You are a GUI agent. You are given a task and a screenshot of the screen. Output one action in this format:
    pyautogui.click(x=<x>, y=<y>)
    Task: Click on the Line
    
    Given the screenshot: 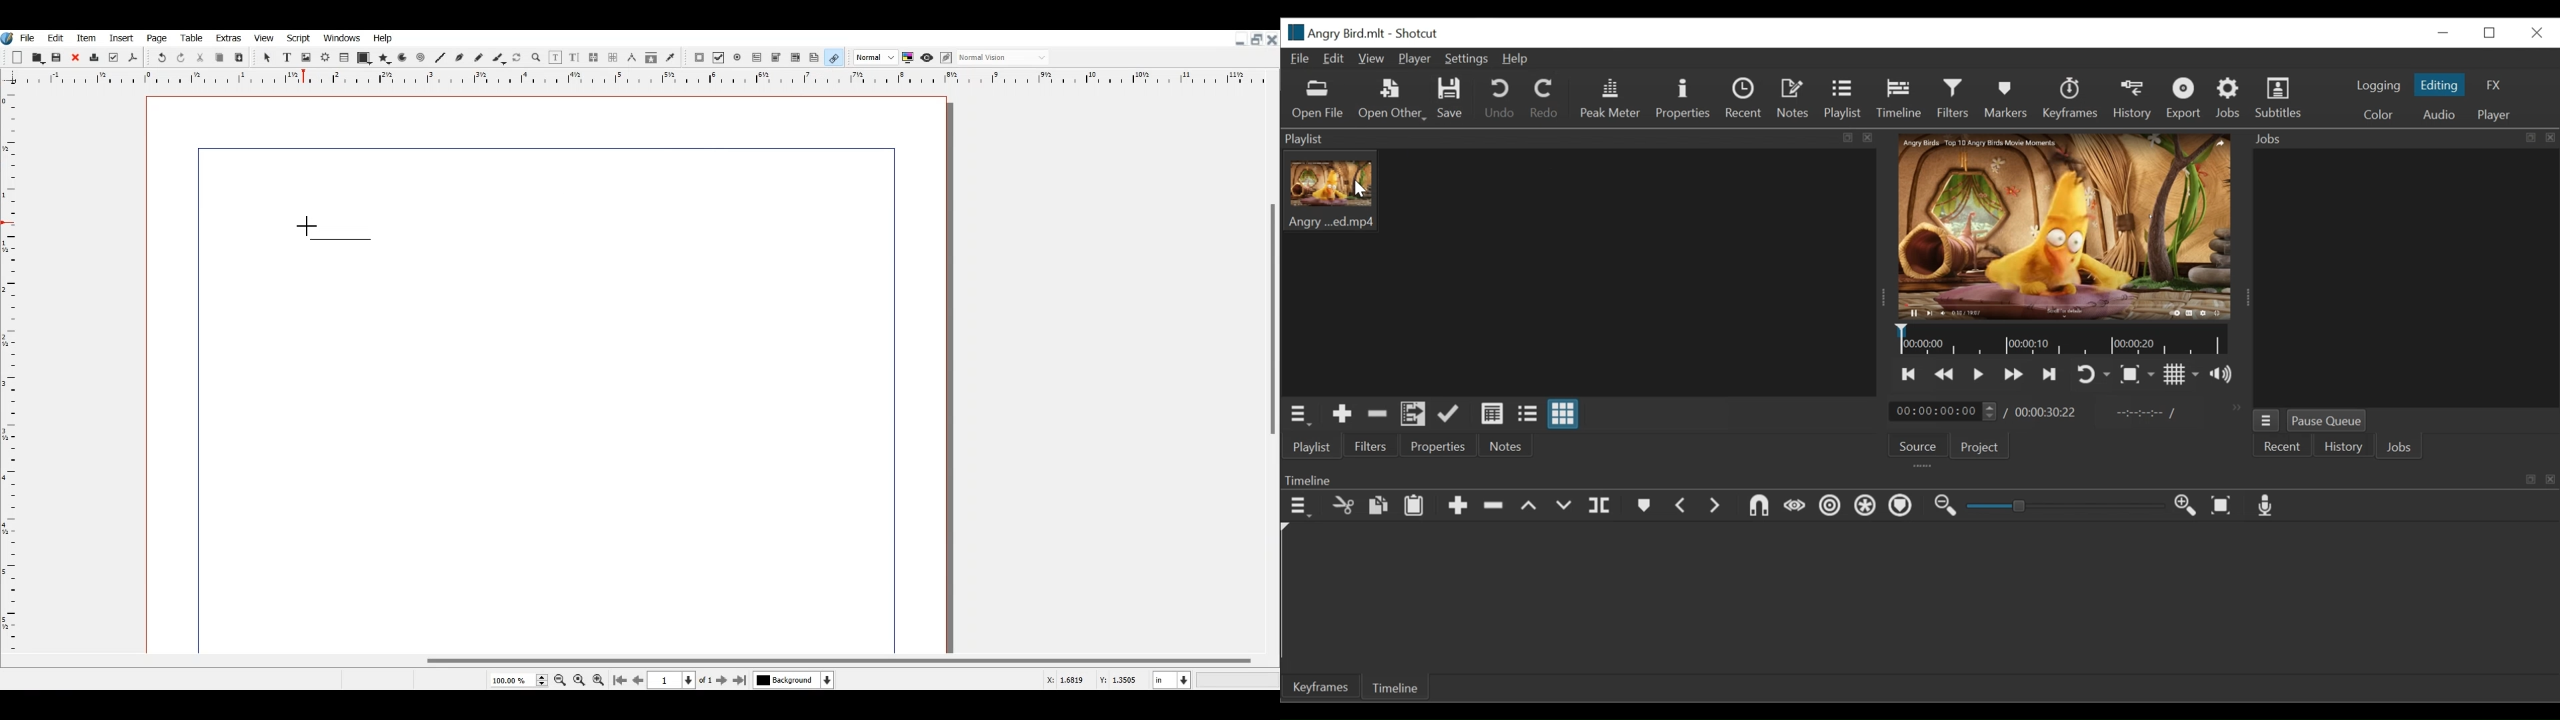 What is the action you would take?
    pyautogui.click(x=440, y=57)
    